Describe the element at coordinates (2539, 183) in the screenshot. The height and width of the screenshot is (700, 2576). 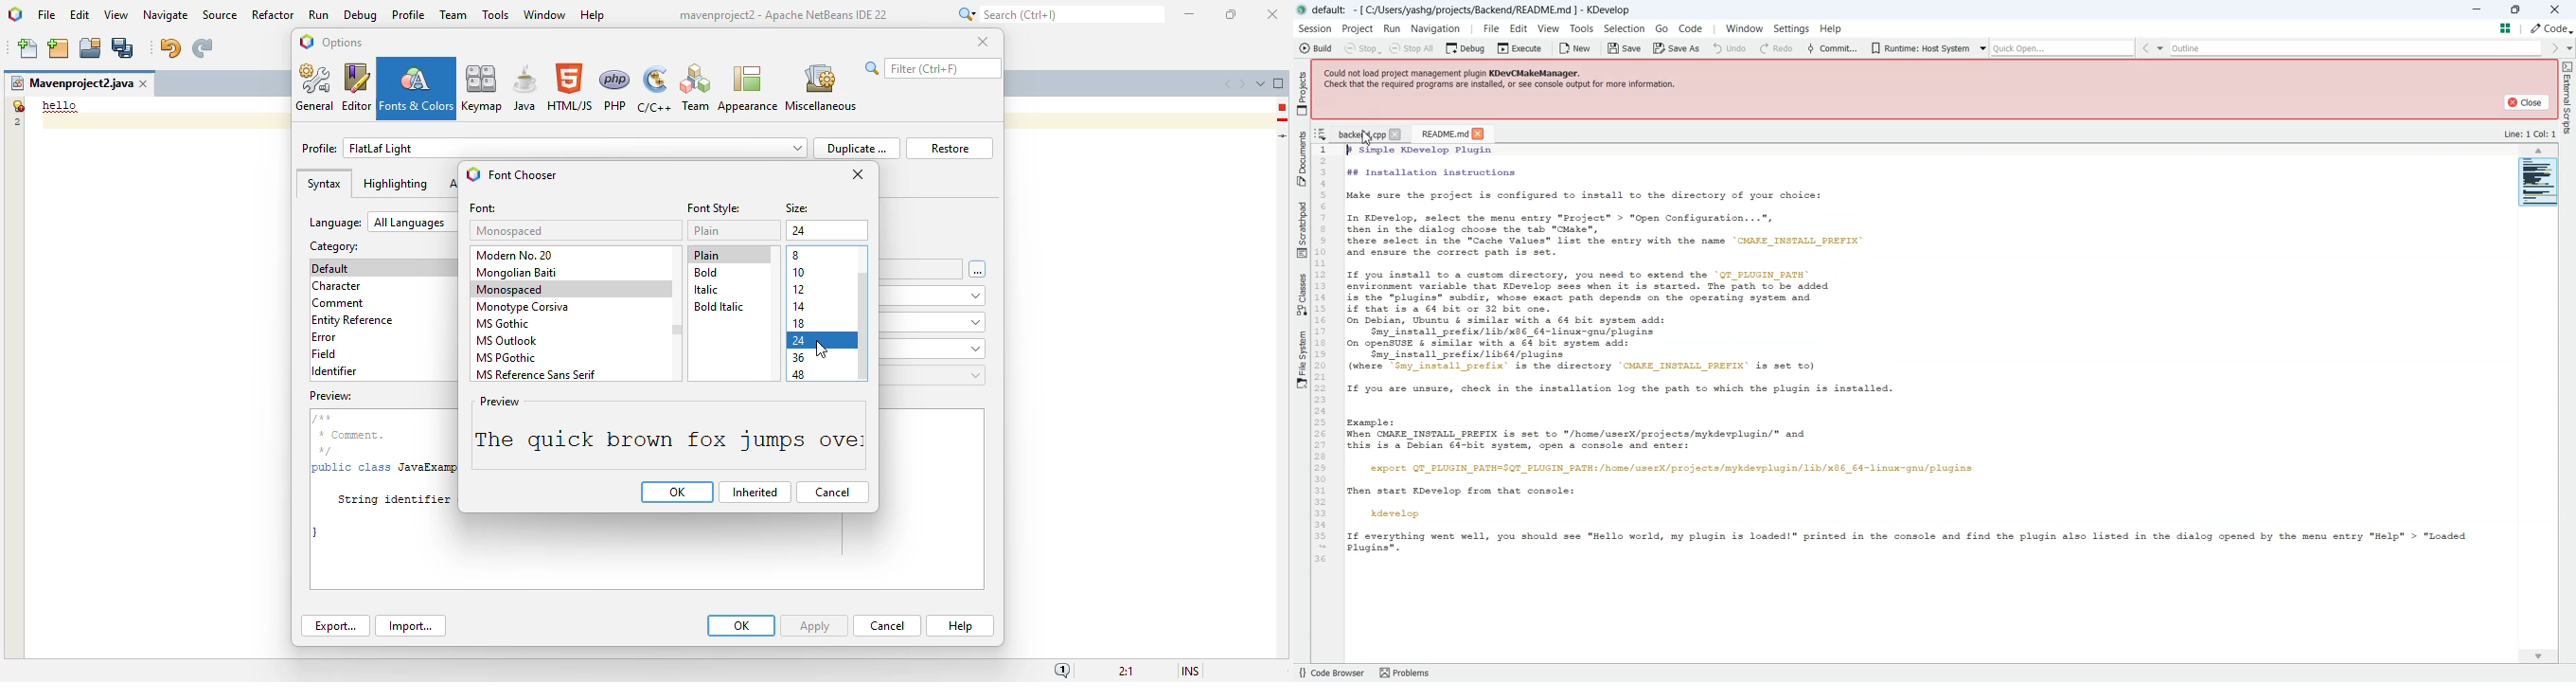
I see `Project overview` at that location.